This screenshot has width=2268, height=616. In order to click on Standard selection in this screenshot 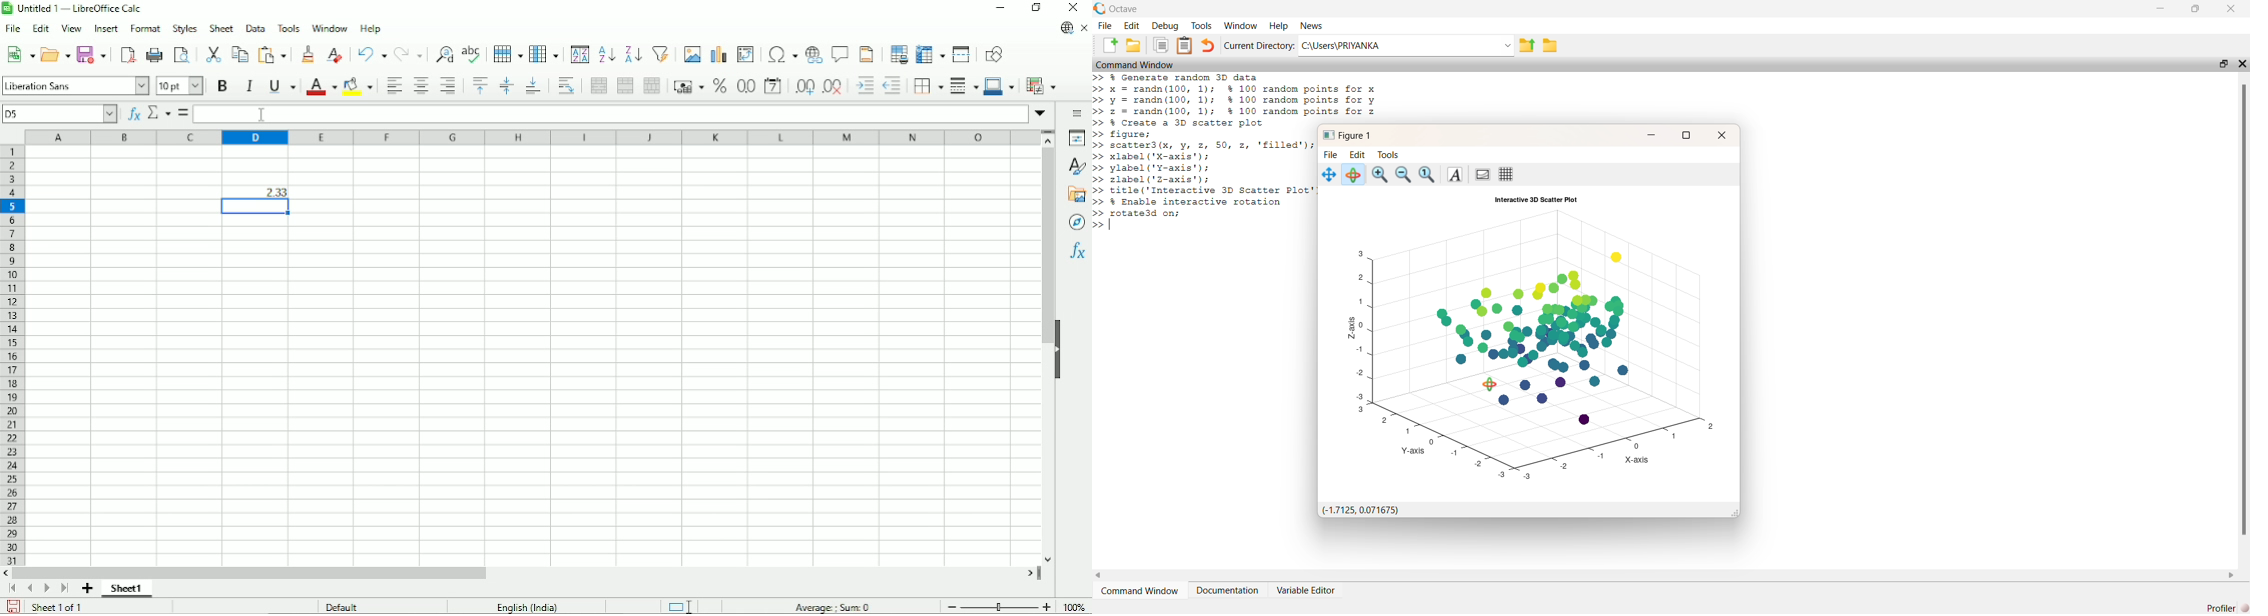, I will do `click(681, 605)`.